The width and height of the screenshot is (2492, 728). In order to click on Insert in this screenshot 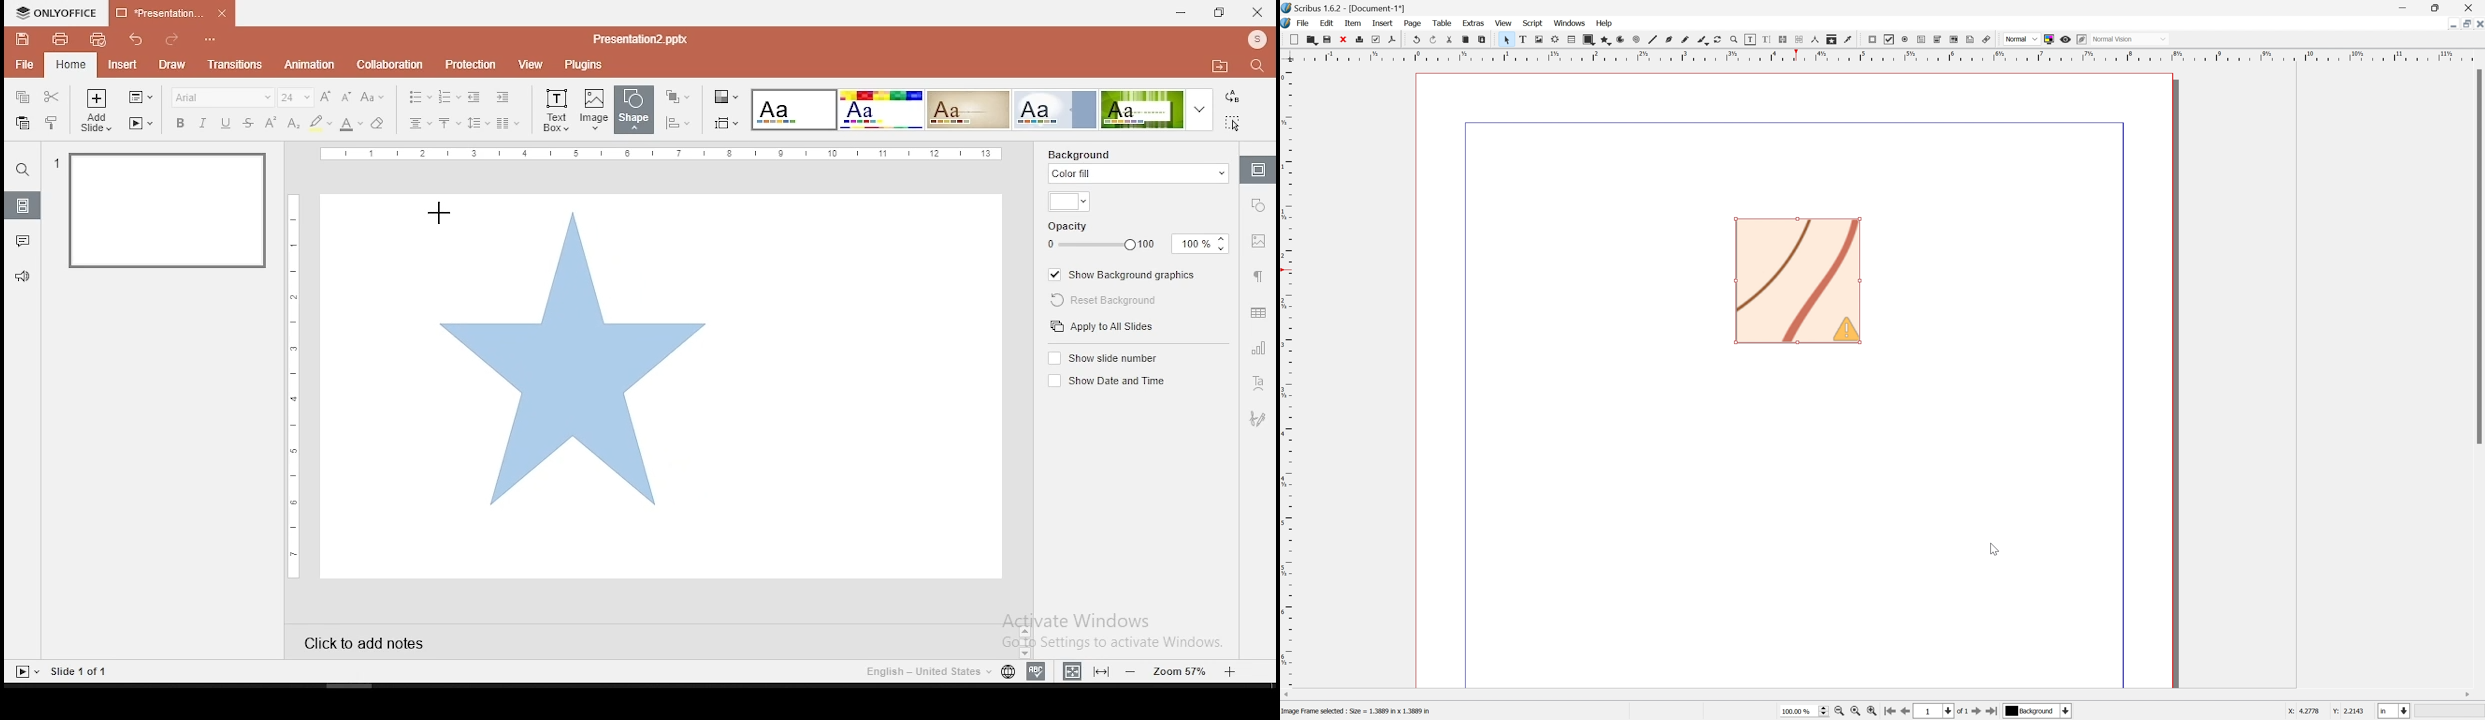, I will do `click(1383, 24)`.